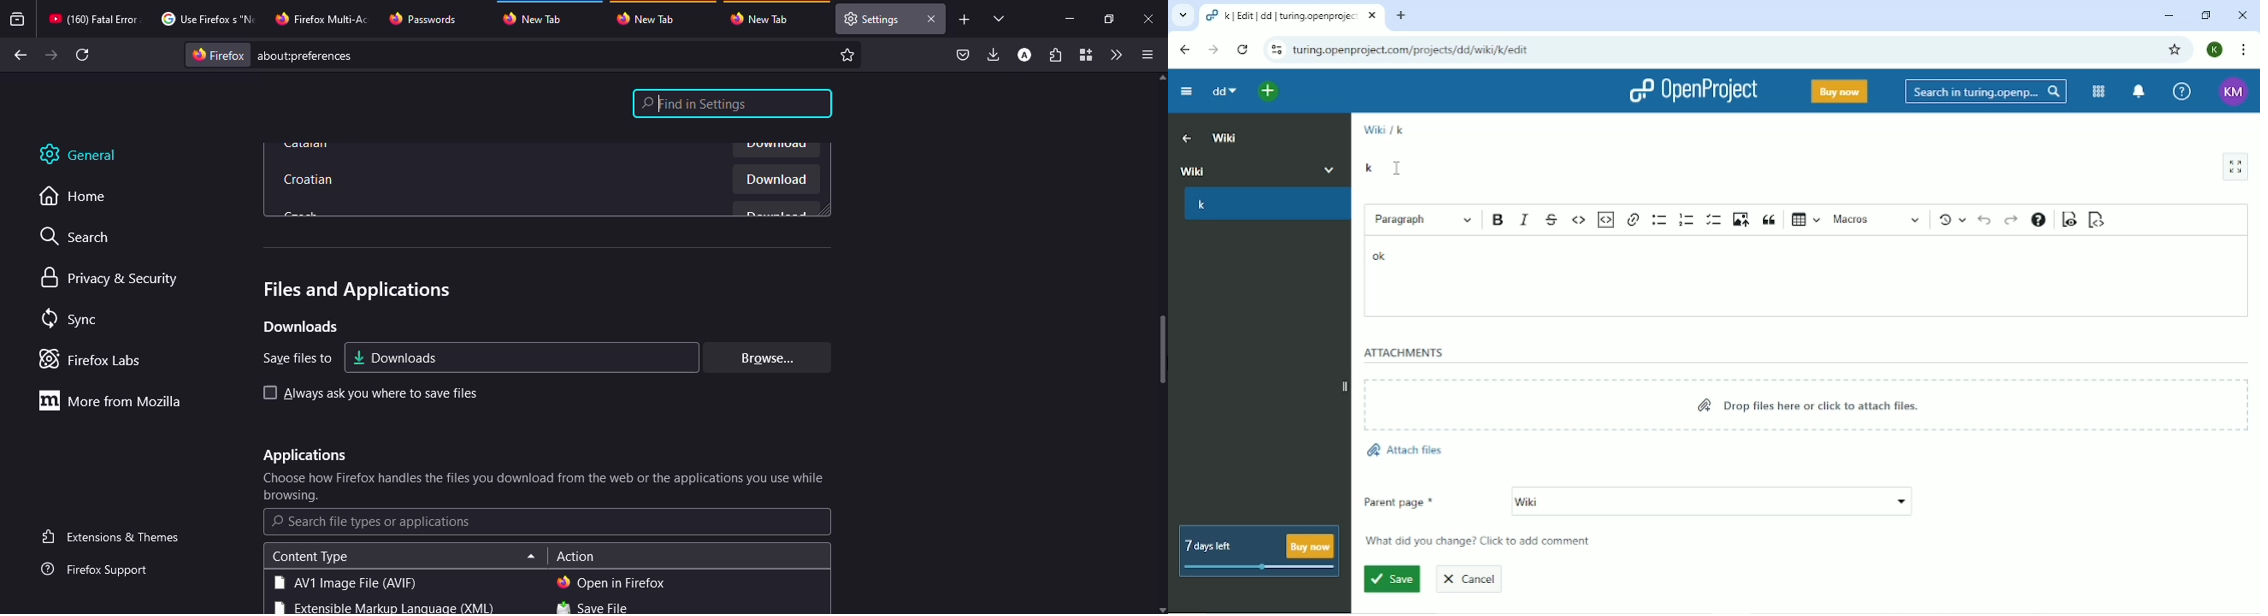 Image resolution: width=2268 pixels, height=616 pixels. Describe the element at coordinates (2097, 91) in the screenshot. I see `Modules` at that location.